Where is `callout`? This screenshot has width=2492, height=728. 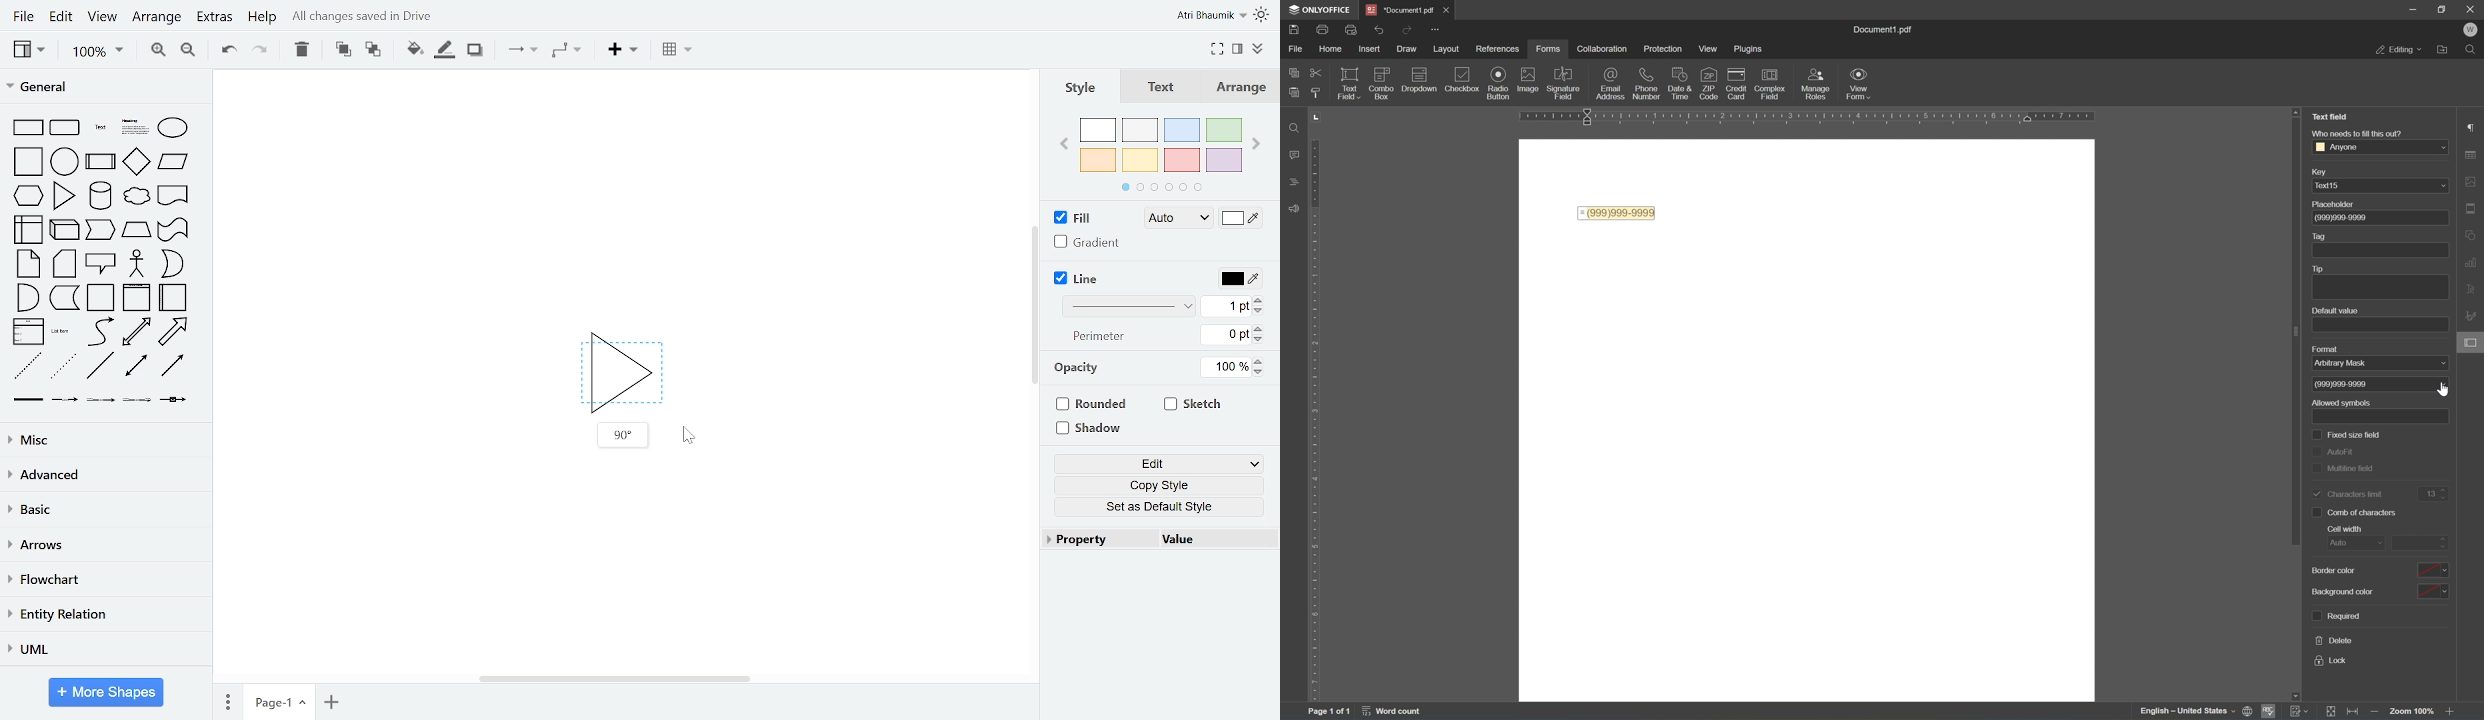 callout is located at coordinates (100, 265).